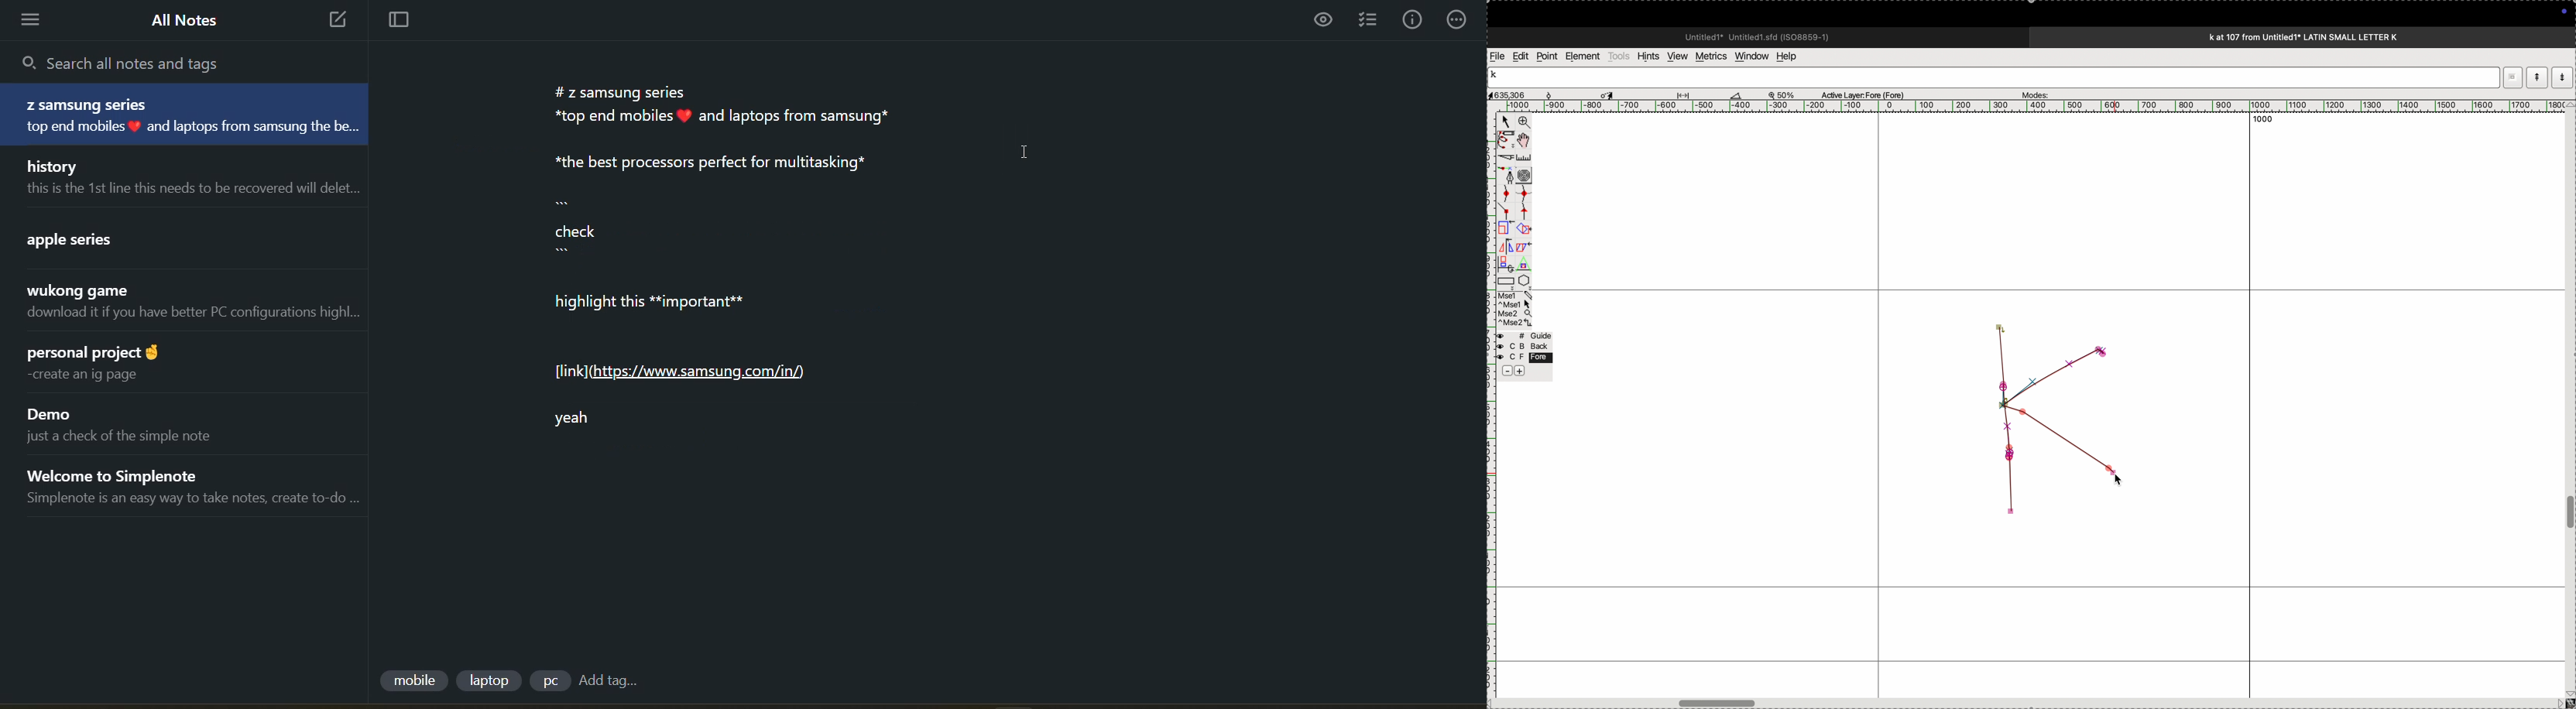 The height and width of the screenshot is (728, 2576). I want to click on polygon, so click(1524, 280).